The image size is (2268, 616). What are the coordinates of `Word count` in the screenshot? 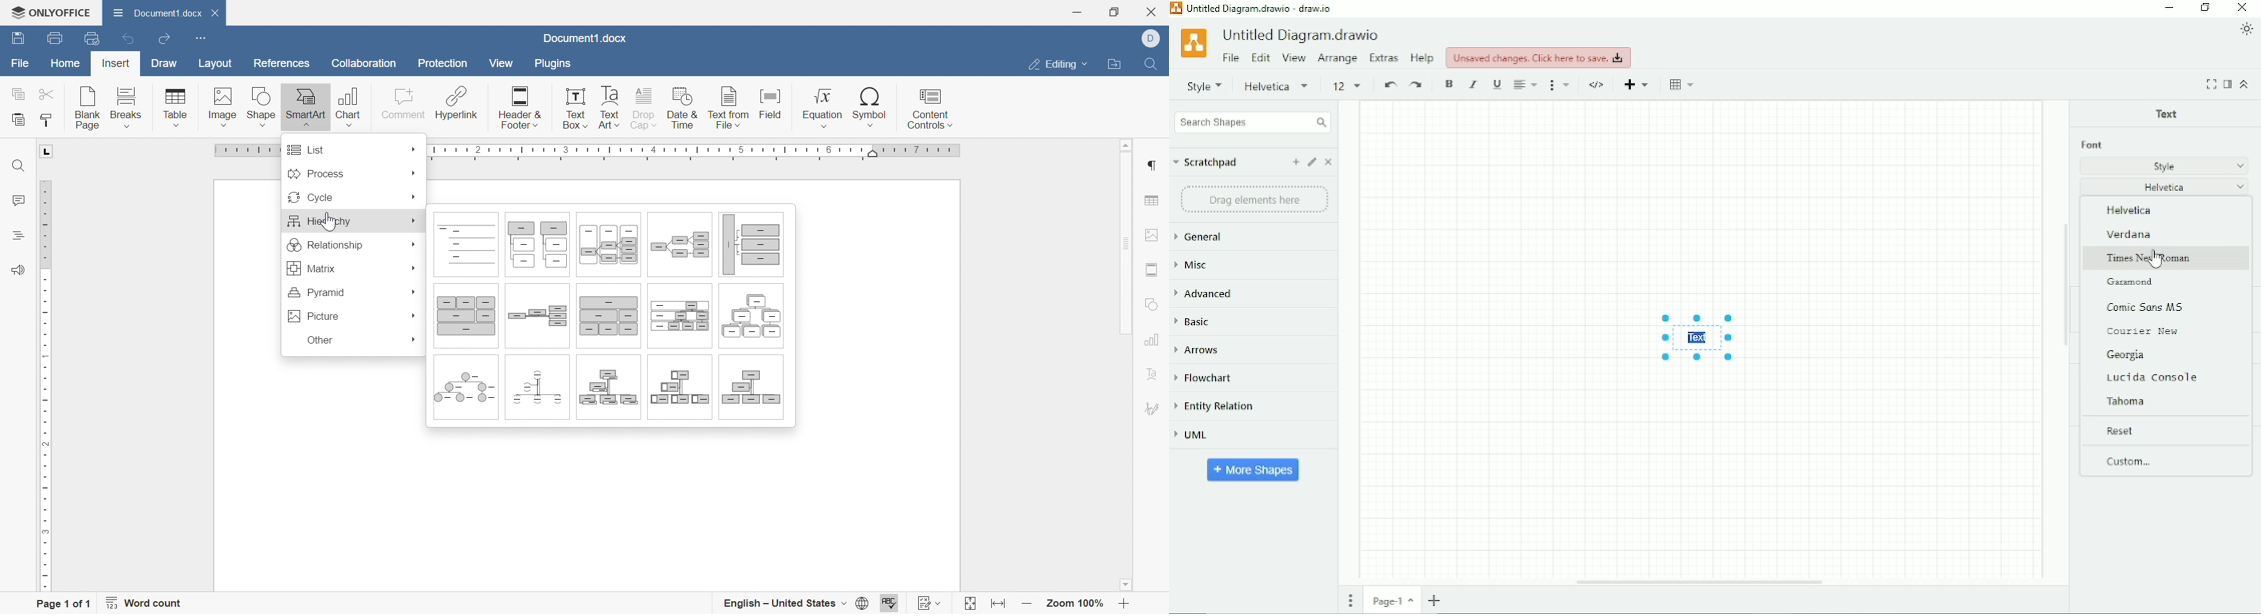 It's located at (144, 603).